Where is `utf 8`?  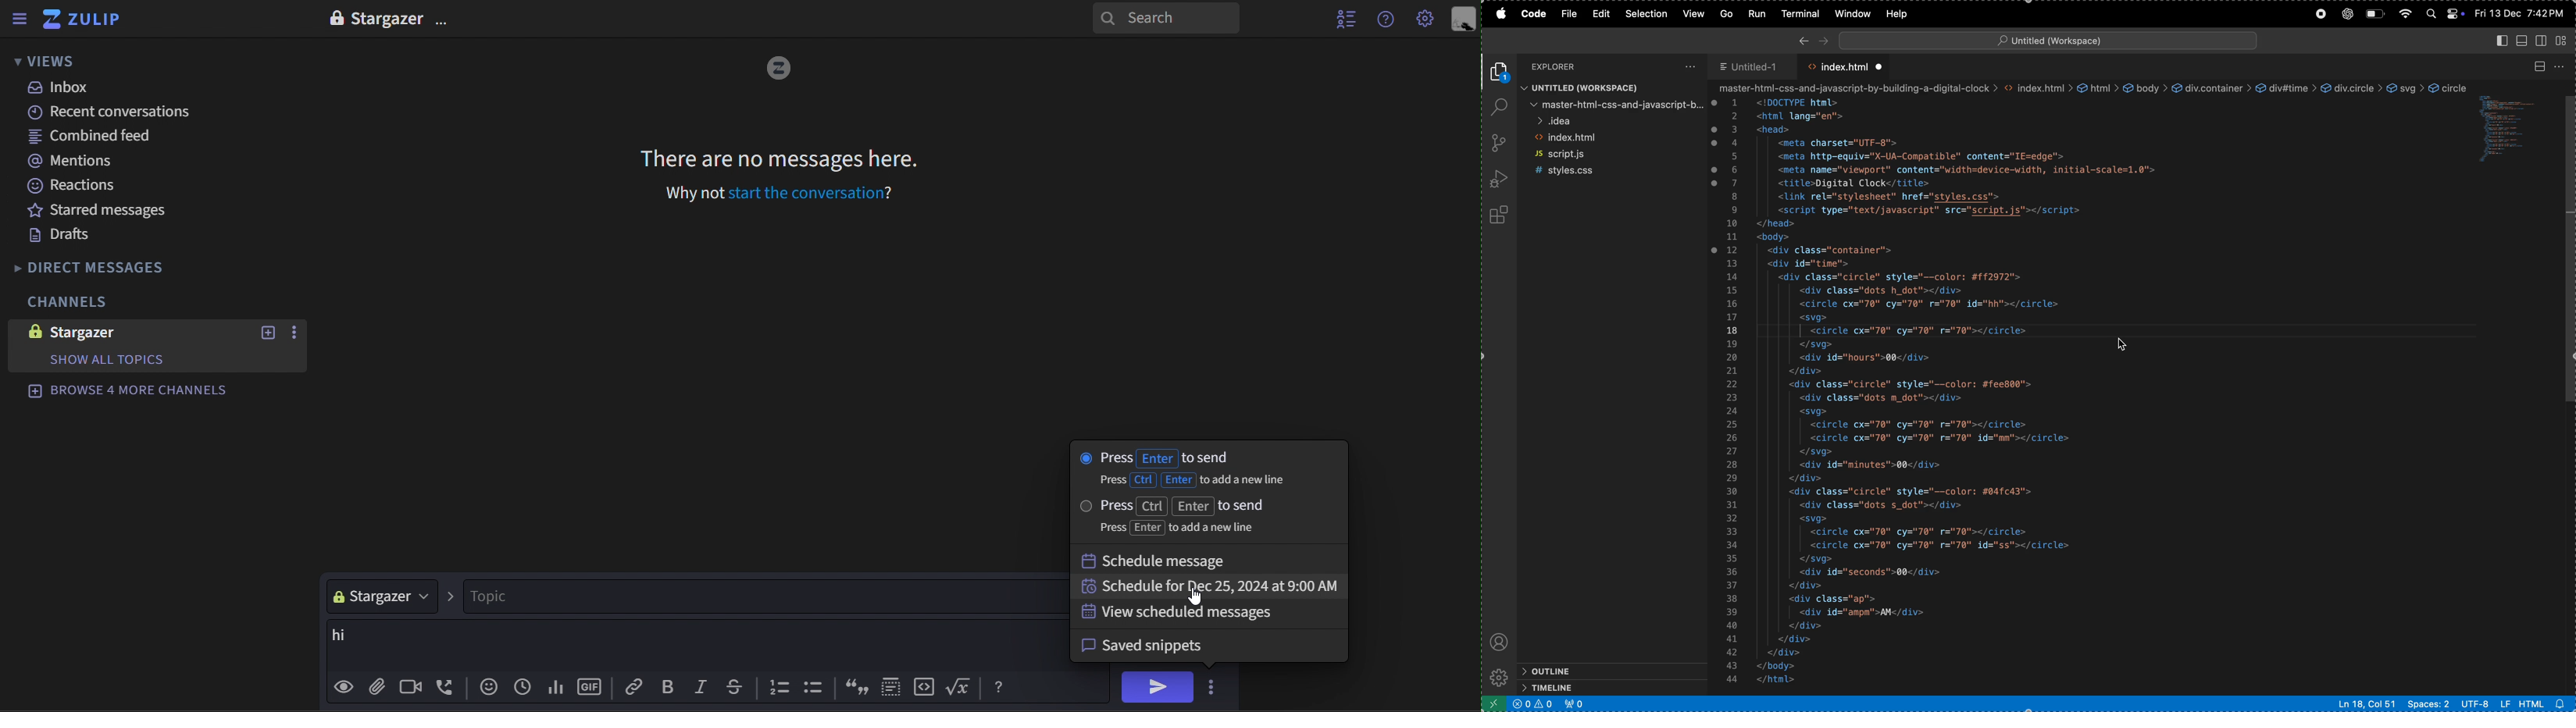
utf 8 is located at coordinates (2485, 703).